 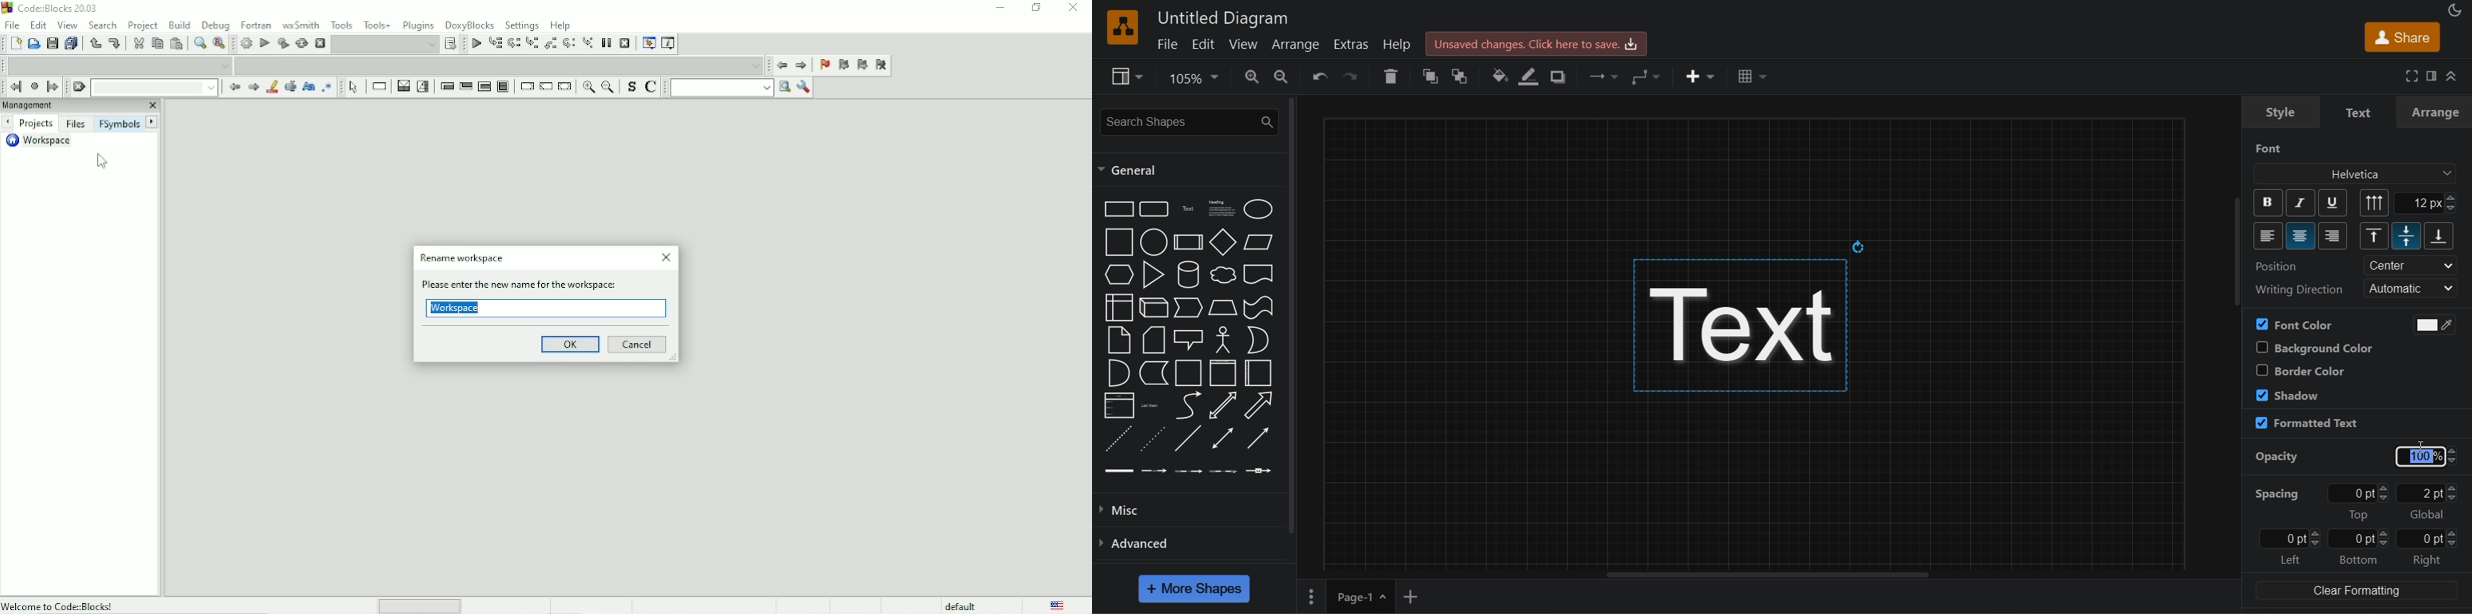 What do you see at coordinates (569, 343) in the screenshot?
I see `OK` at bounding box center [569, 343].